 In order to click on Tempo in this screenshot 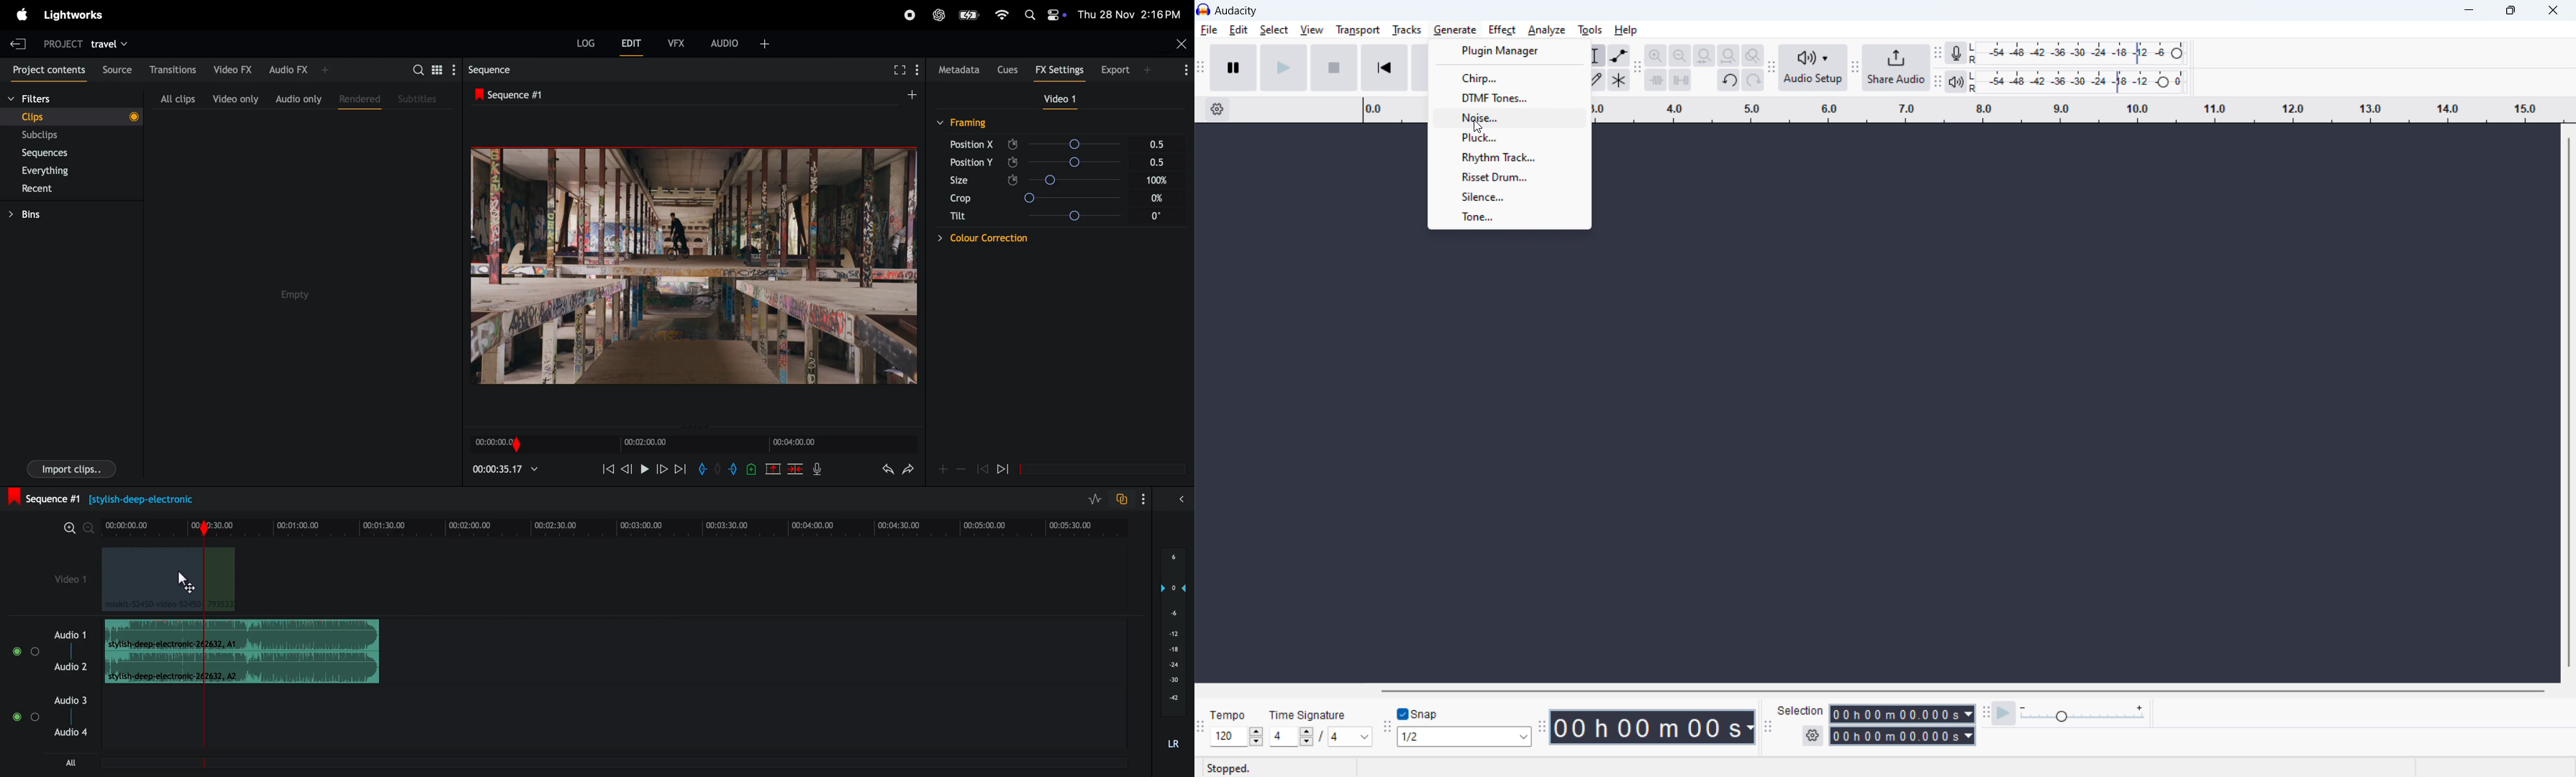, I will do `click(1230, 714)`.